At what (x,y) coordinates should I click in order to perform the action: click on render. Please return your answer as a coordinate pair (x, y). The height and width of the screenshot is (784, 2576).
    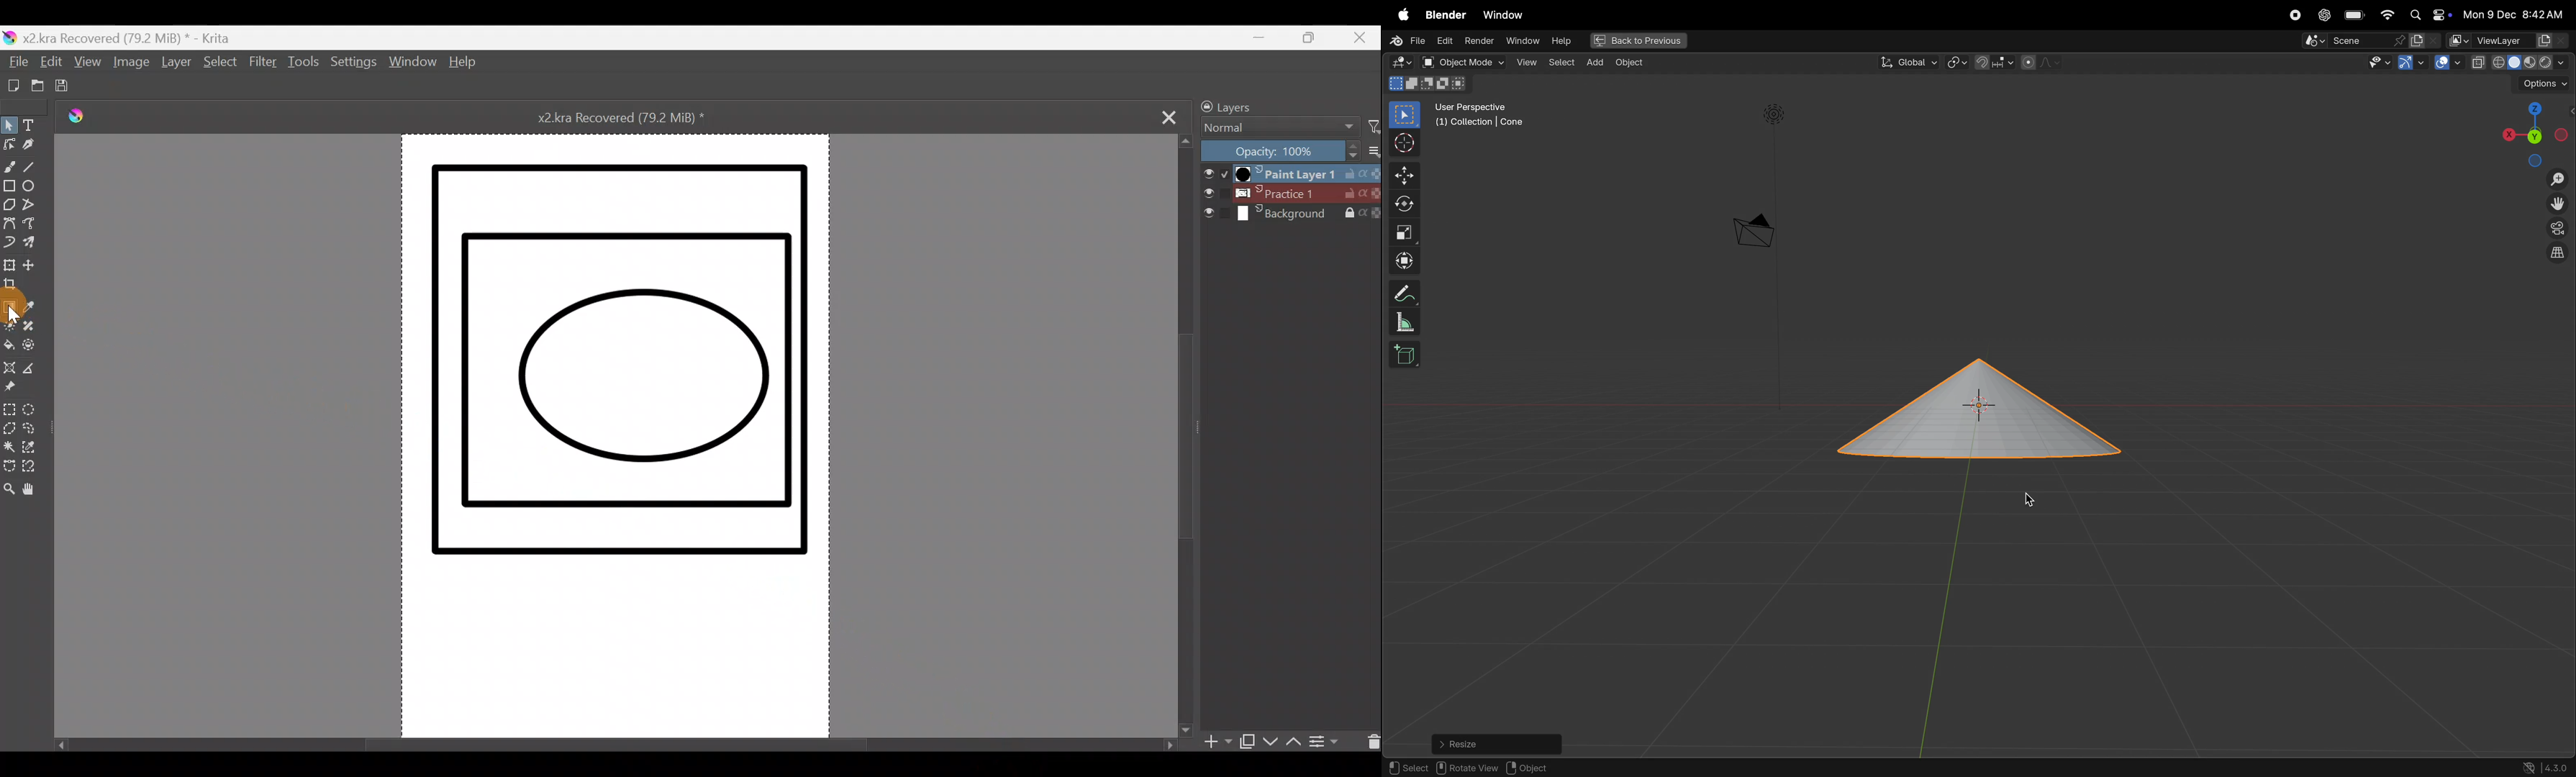
    Looking at the image, I should click on (1478, 41).